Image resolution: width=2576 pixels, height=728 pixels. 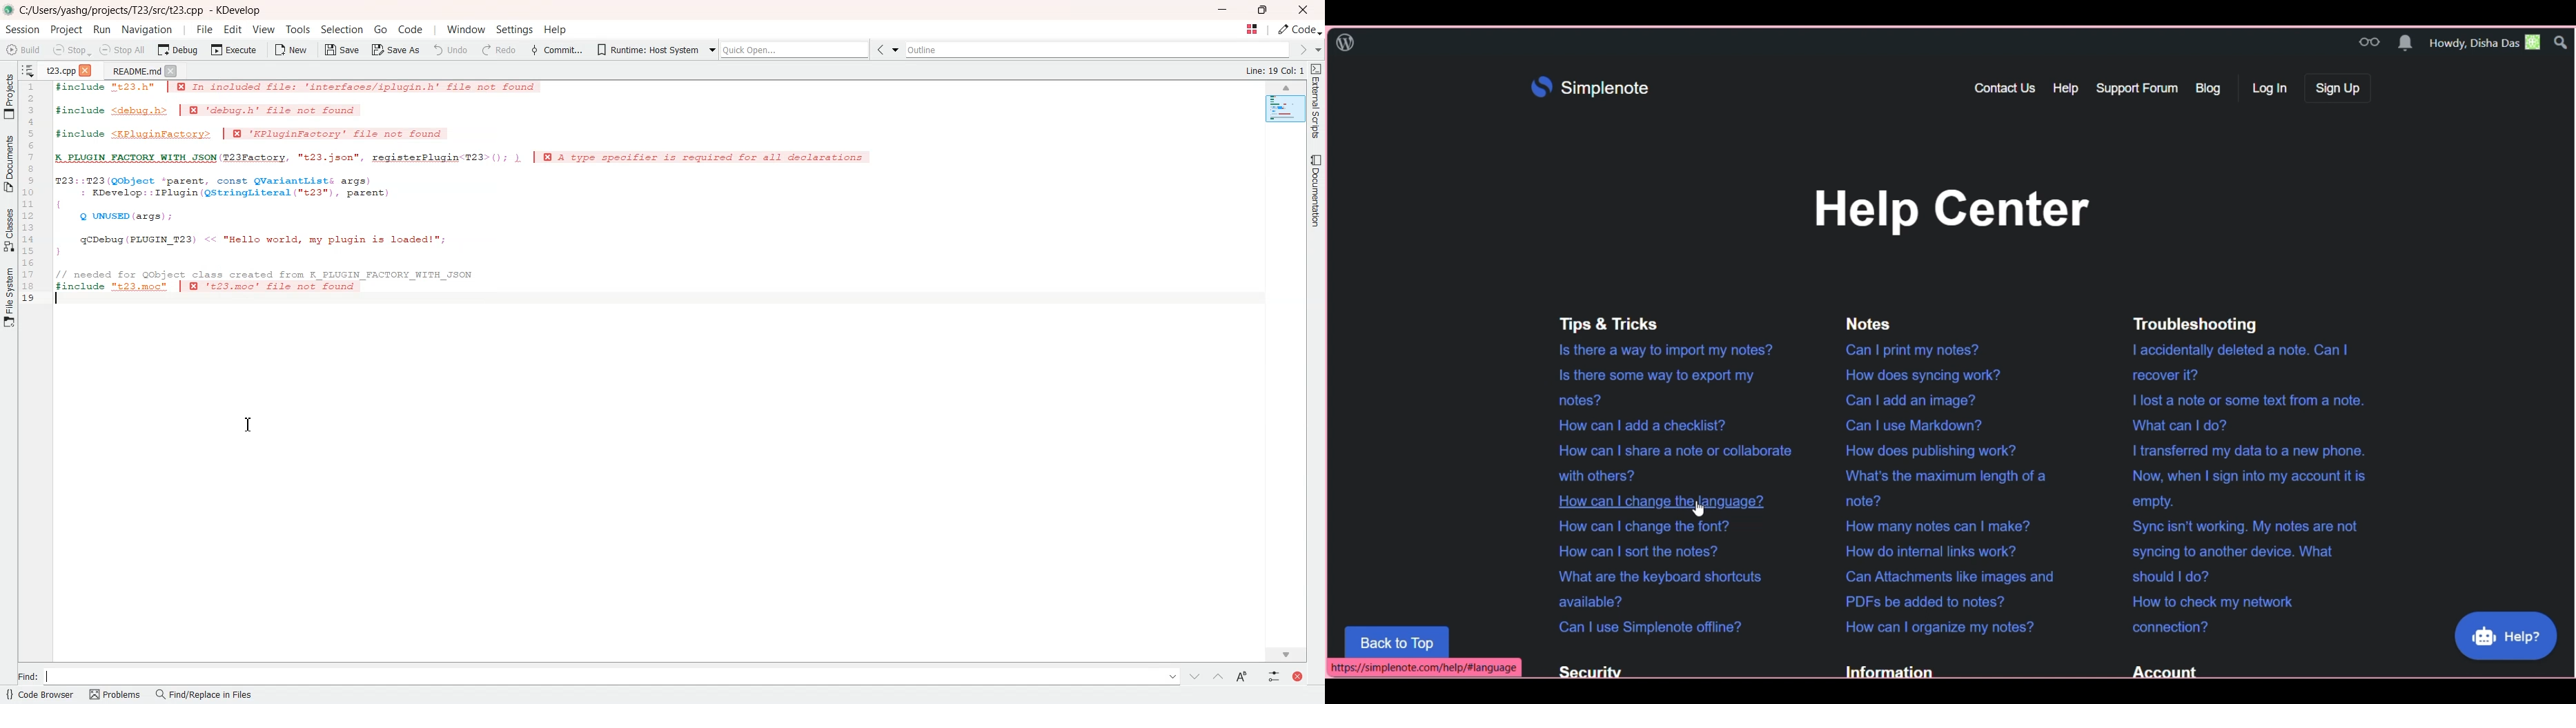 What do you see at coordinates (1944, 589) in the screenshot?
I see `Can Attachments like images and PDFs be added to notes?` at bounding box center [1944, 589].